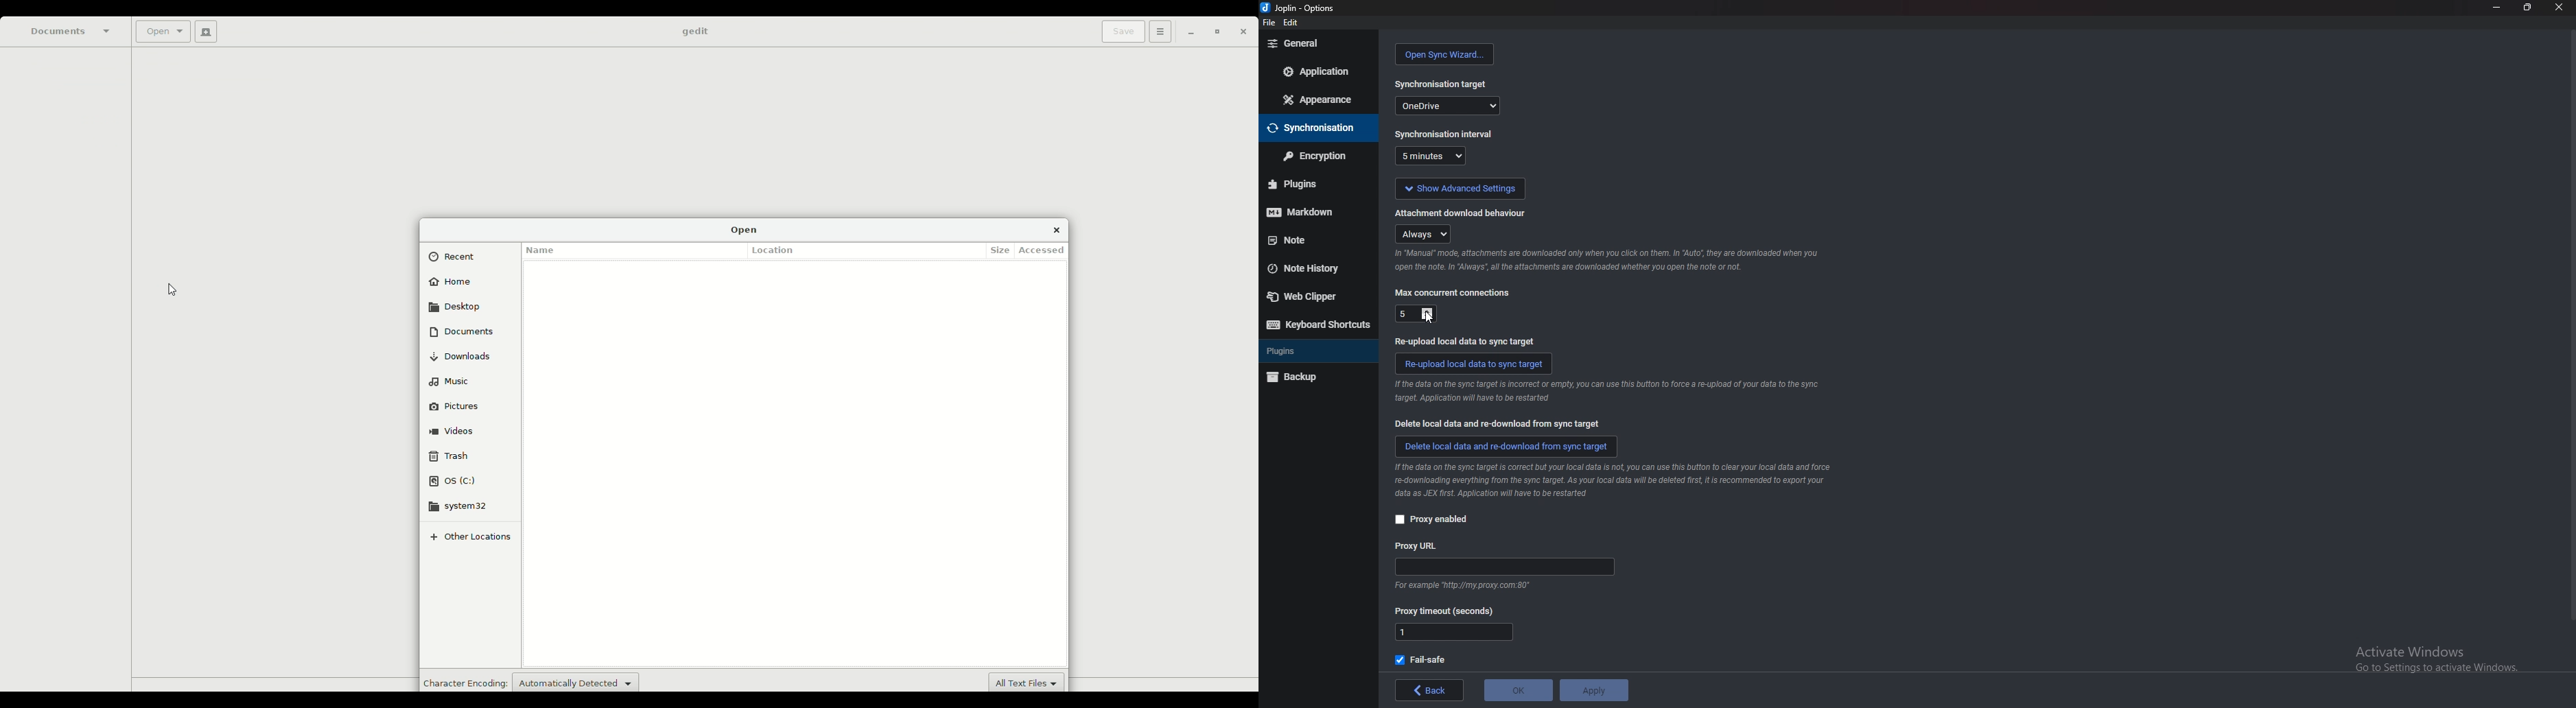  I want to click on resize, so click(2527, 7).